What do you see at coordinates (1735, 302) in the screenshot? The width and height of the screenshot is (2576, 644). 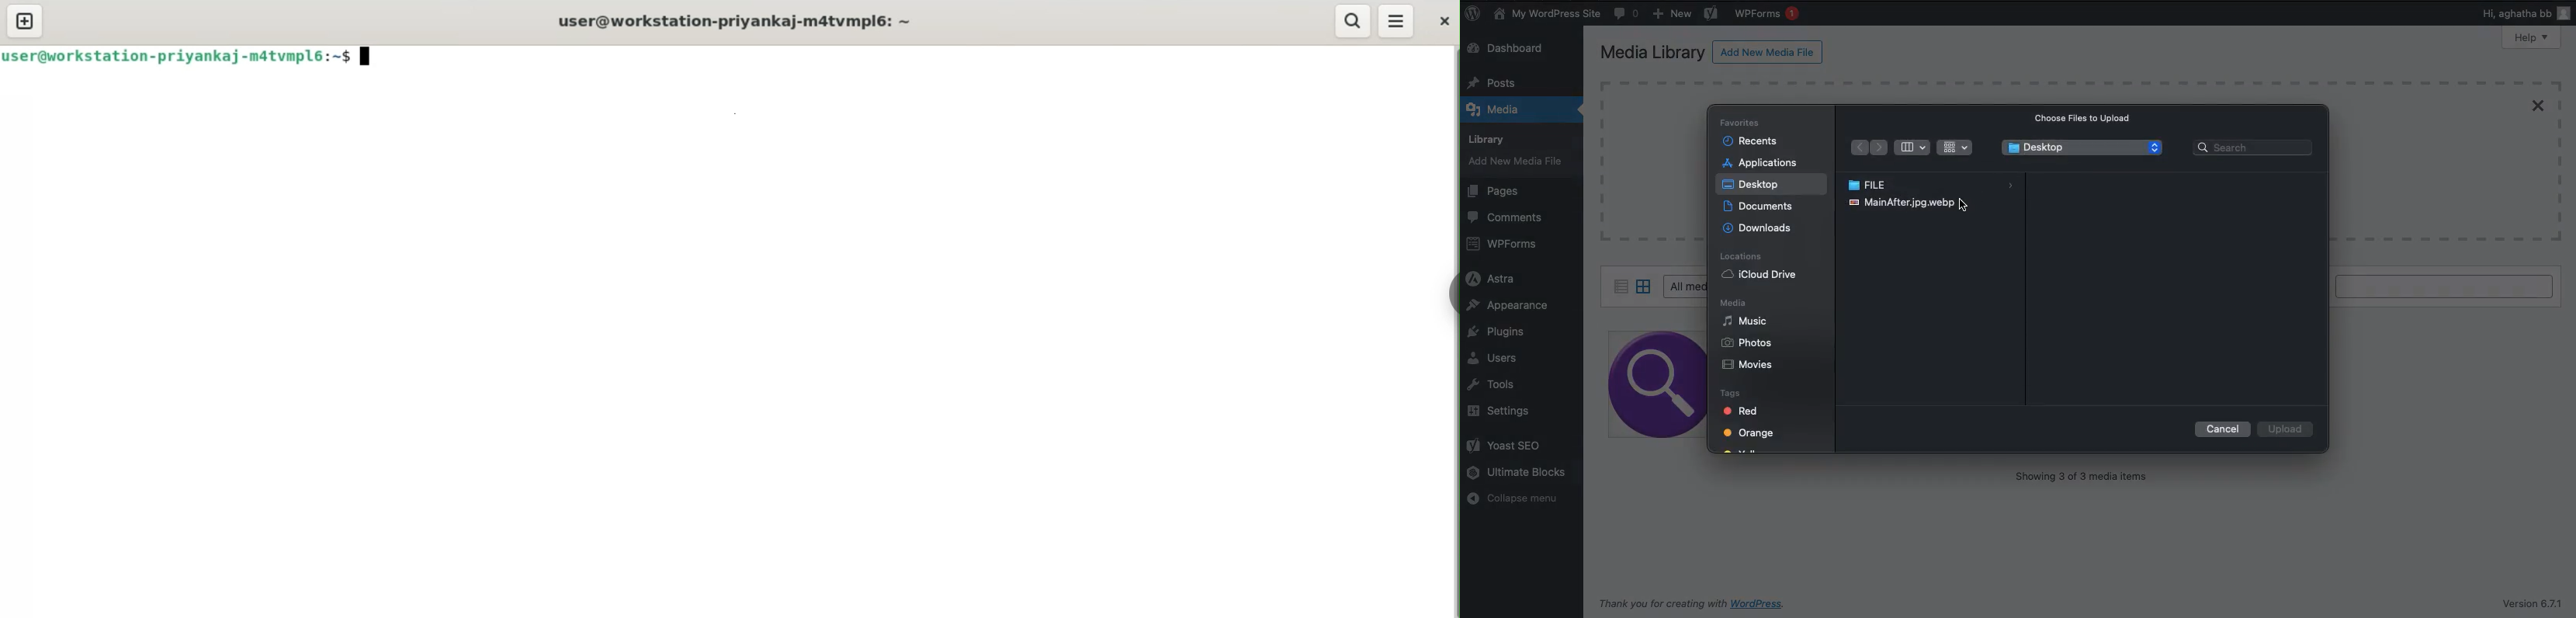 I see `Media` at bounding box center [1735, 302].